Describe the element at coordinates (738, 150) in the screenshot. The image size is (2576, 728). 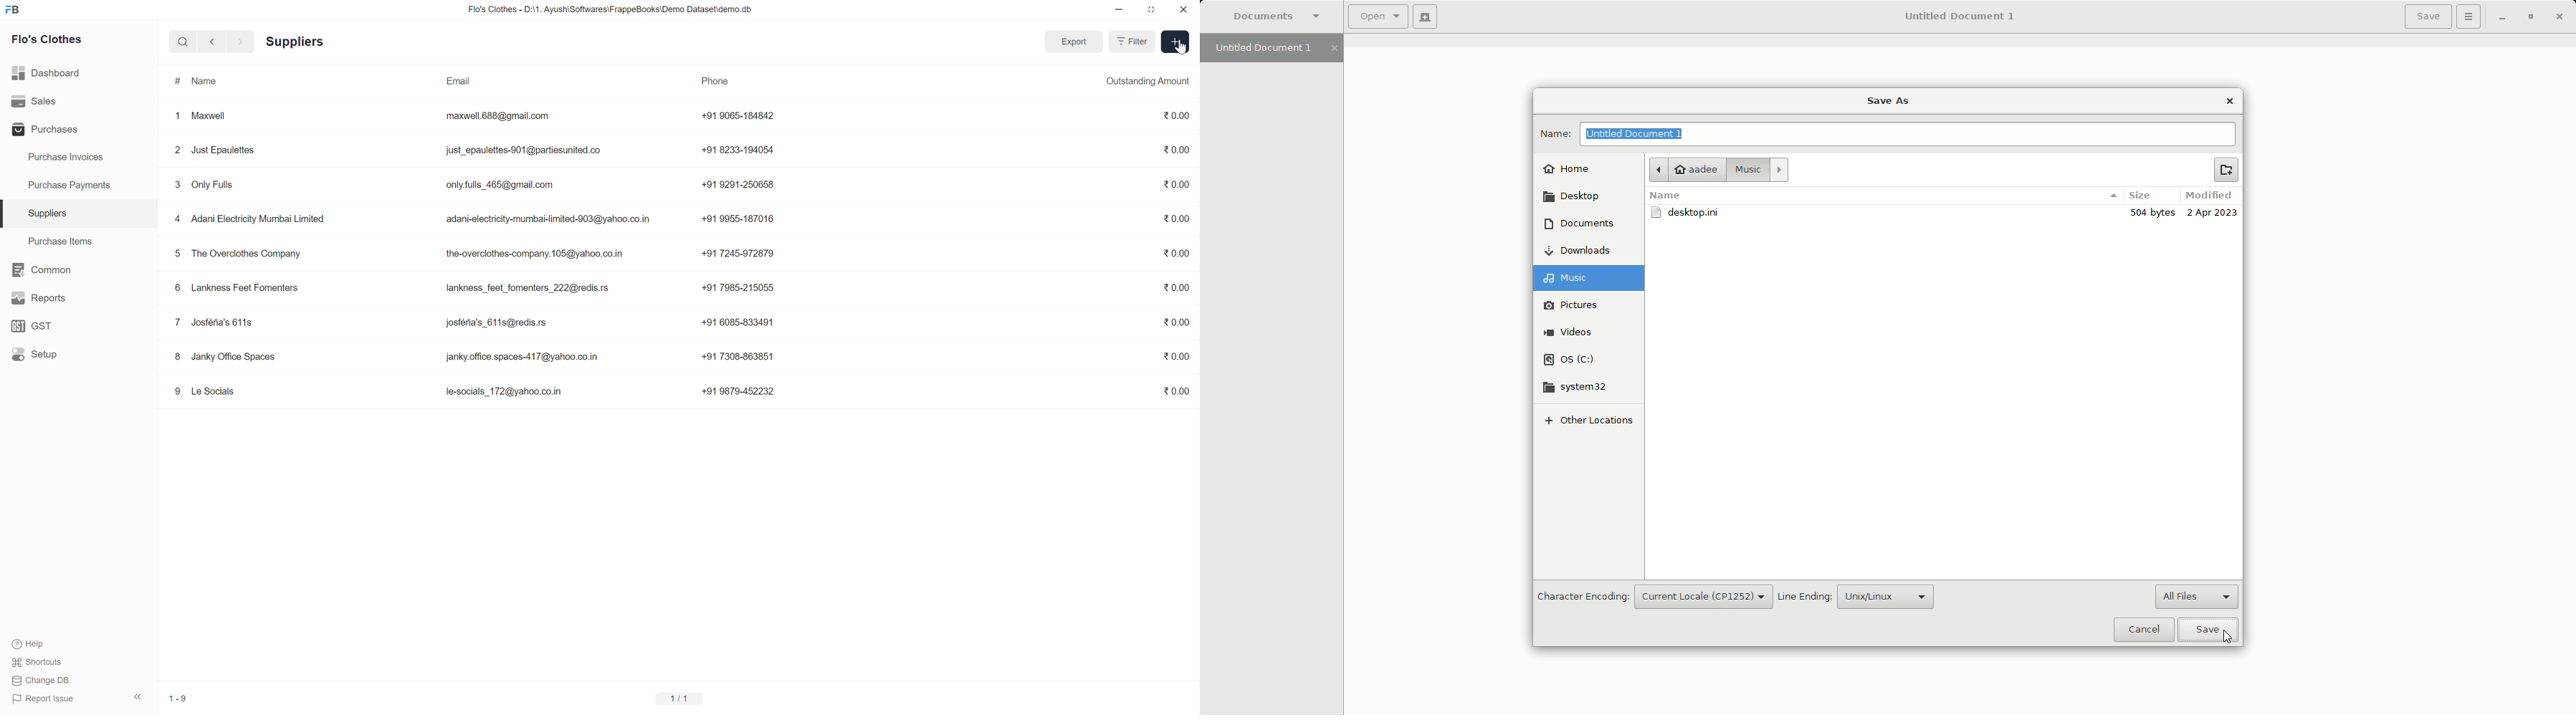
I see `+91 8233-194054` at that location.